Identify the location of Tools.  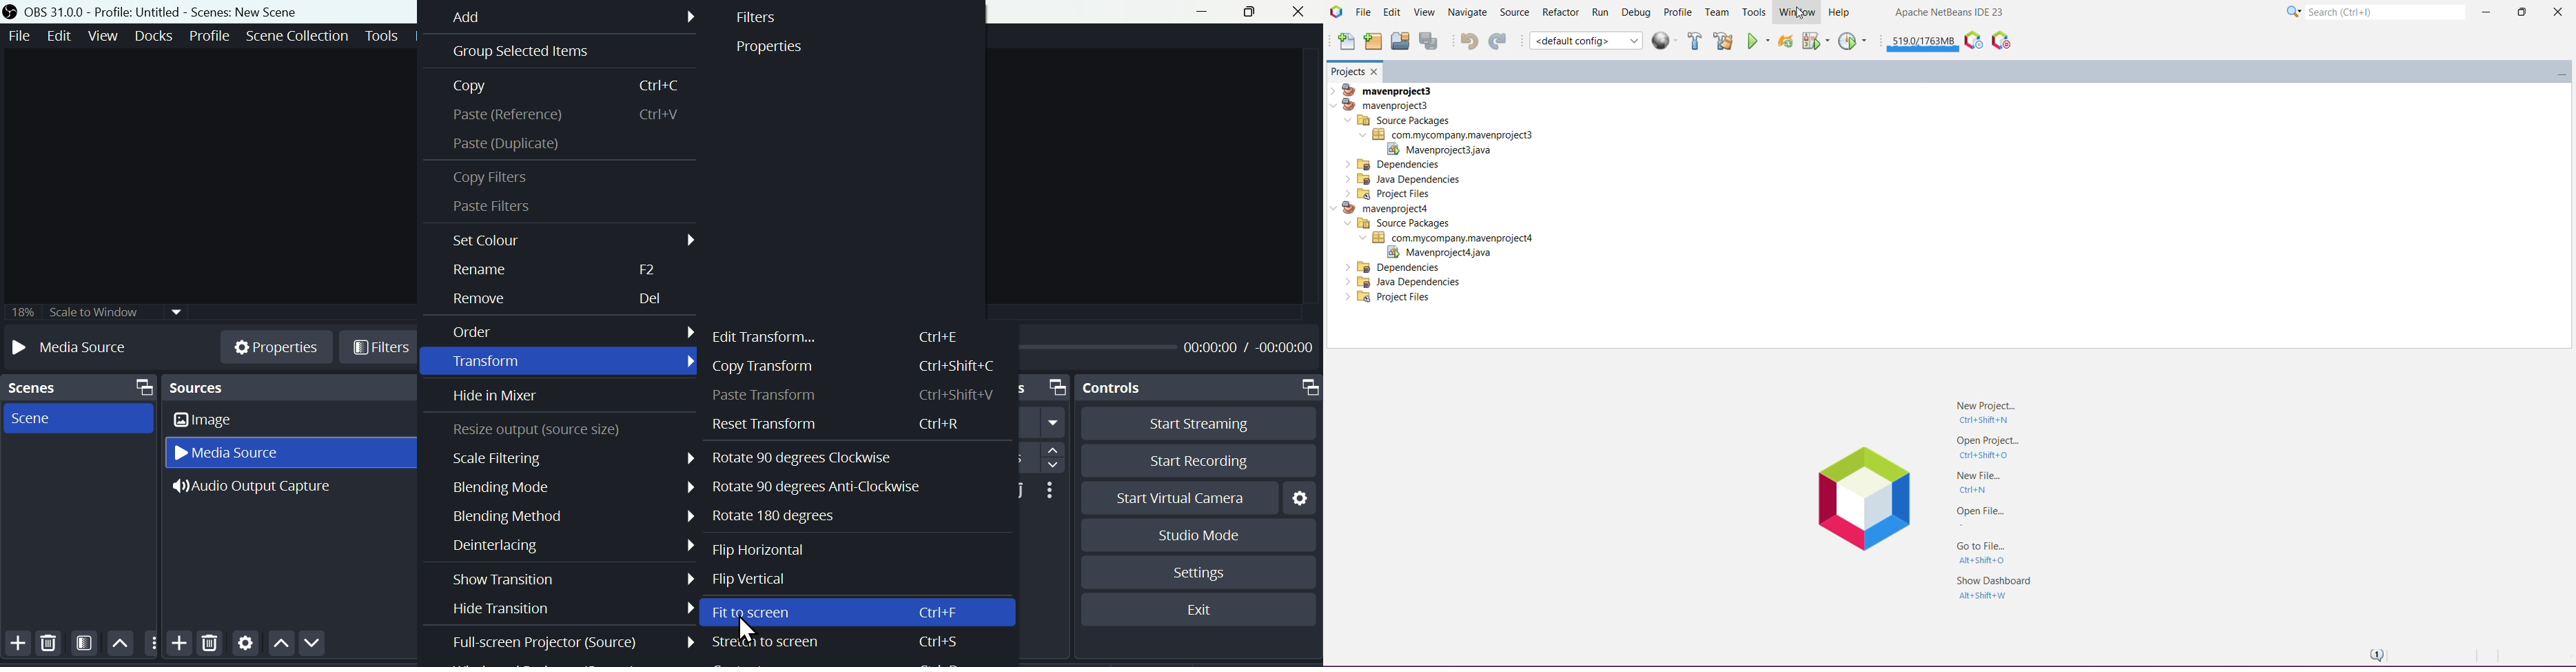
(381, 35).